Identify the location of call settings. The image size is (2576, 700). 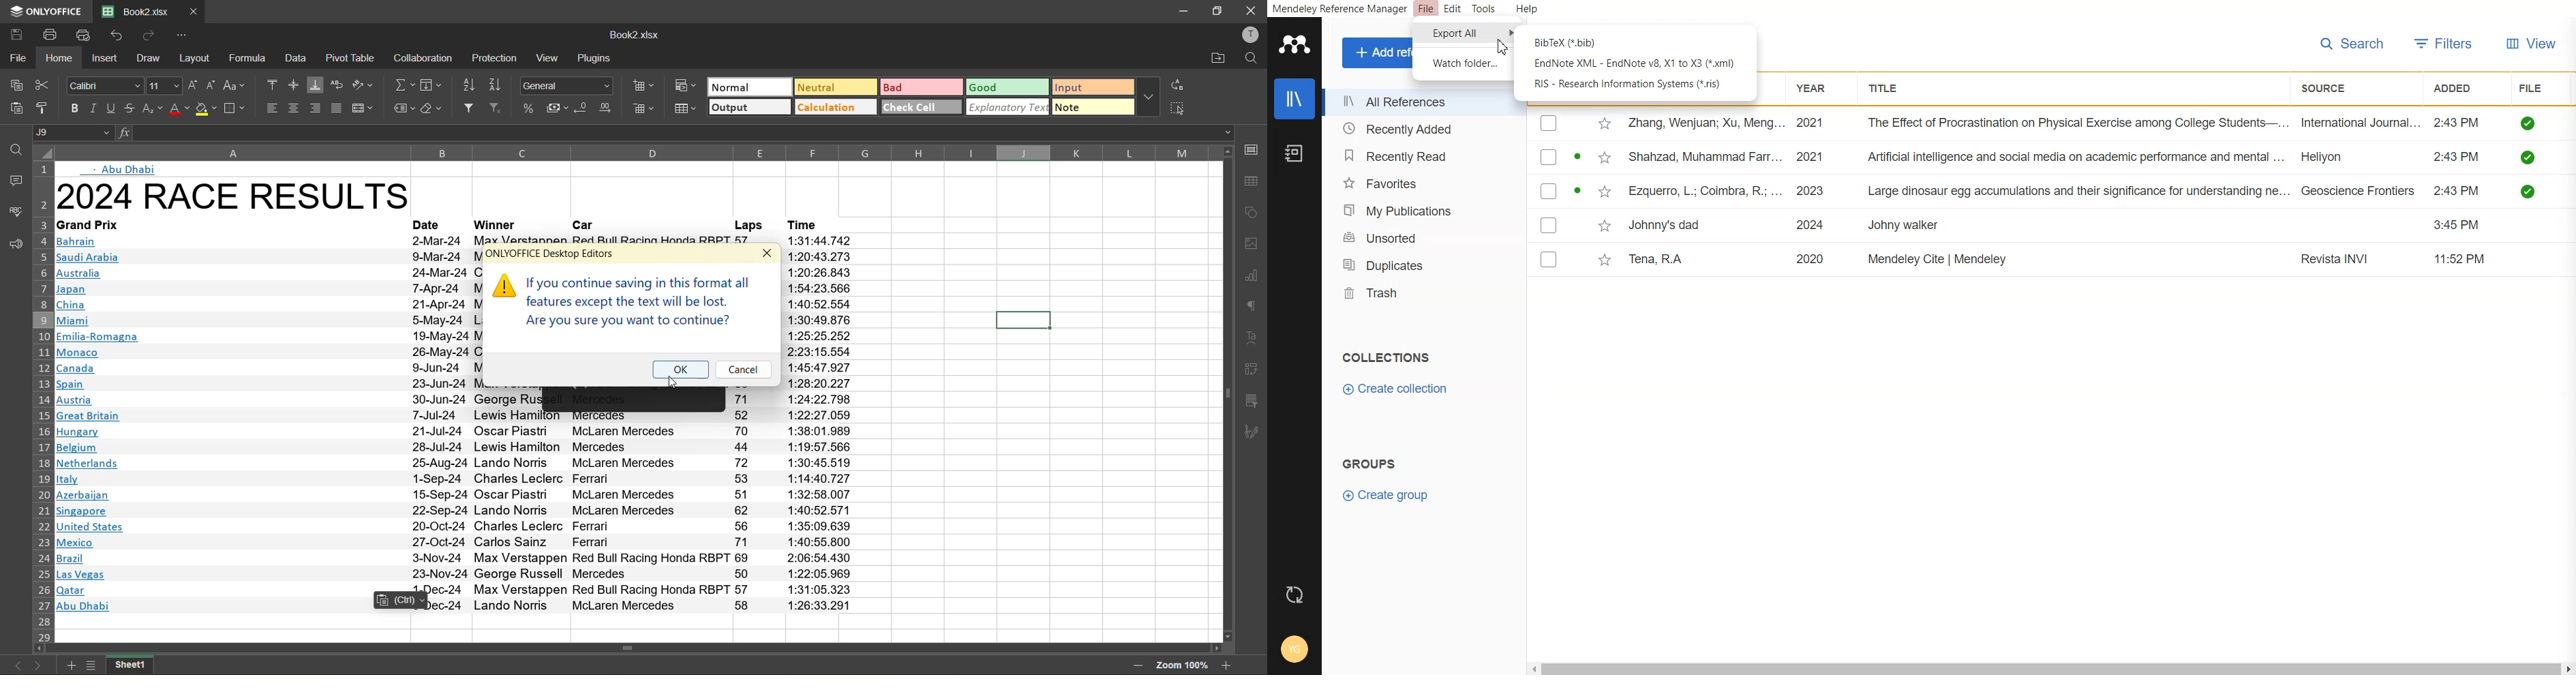
(1253, 151).